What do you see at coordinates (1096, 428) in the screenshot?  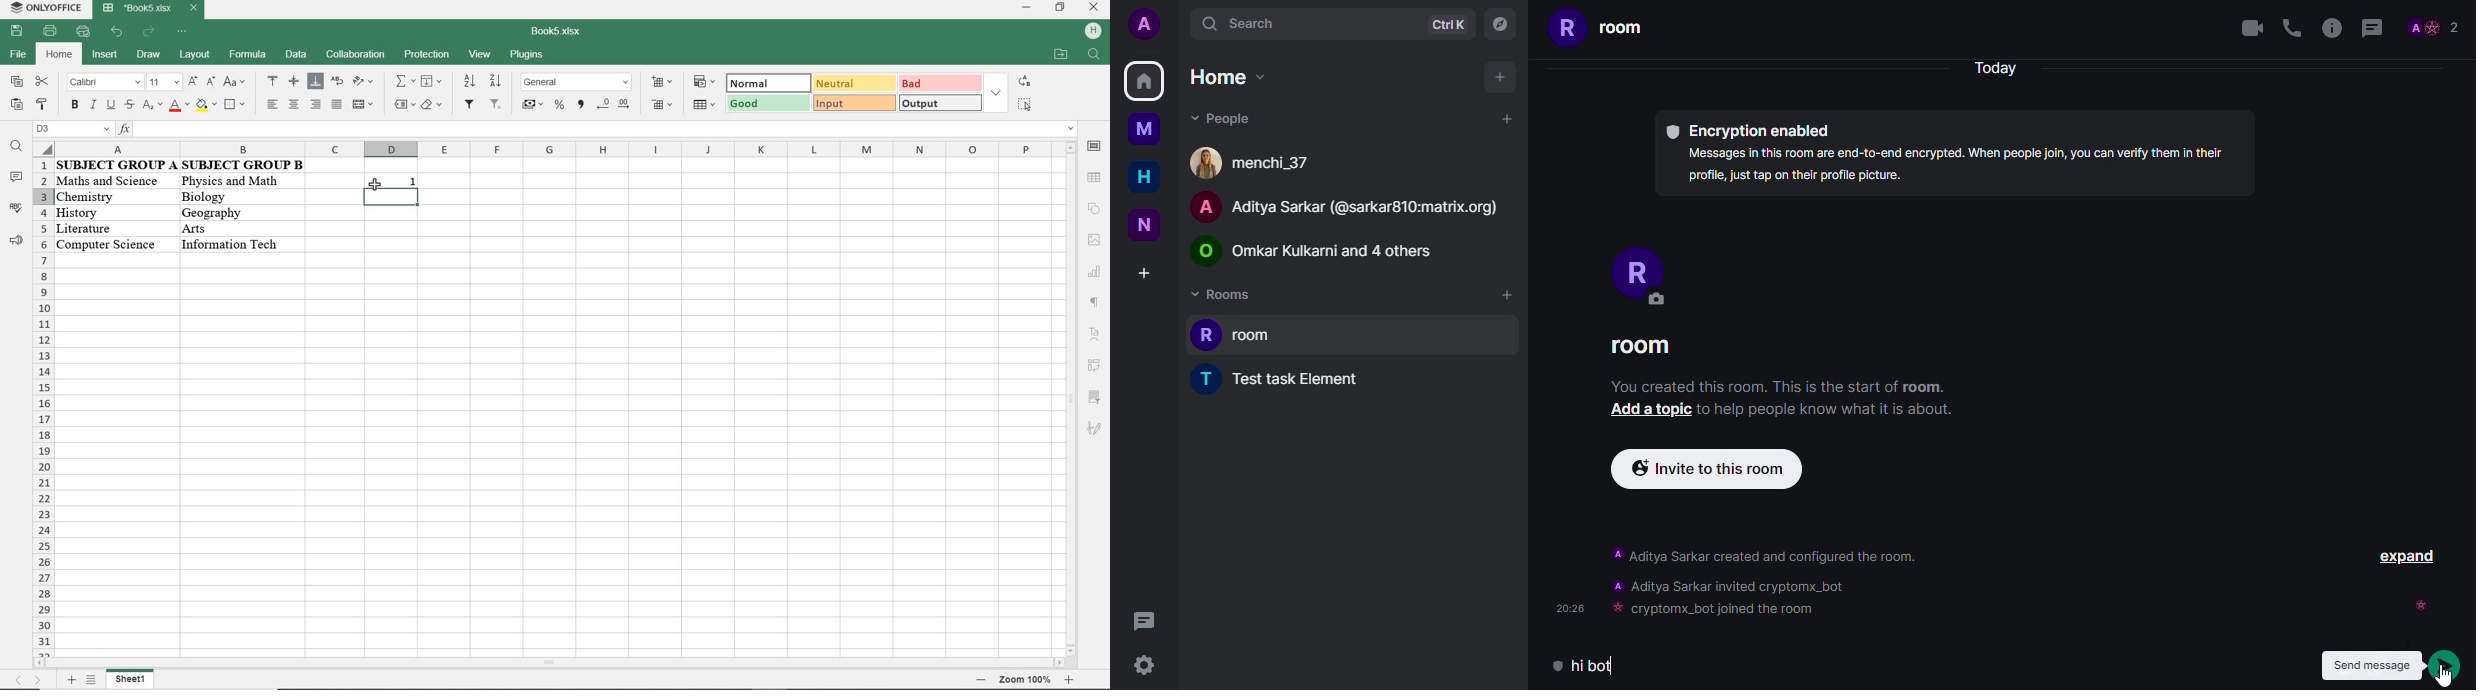 I see `sign` at bounding box center [1096, 428].